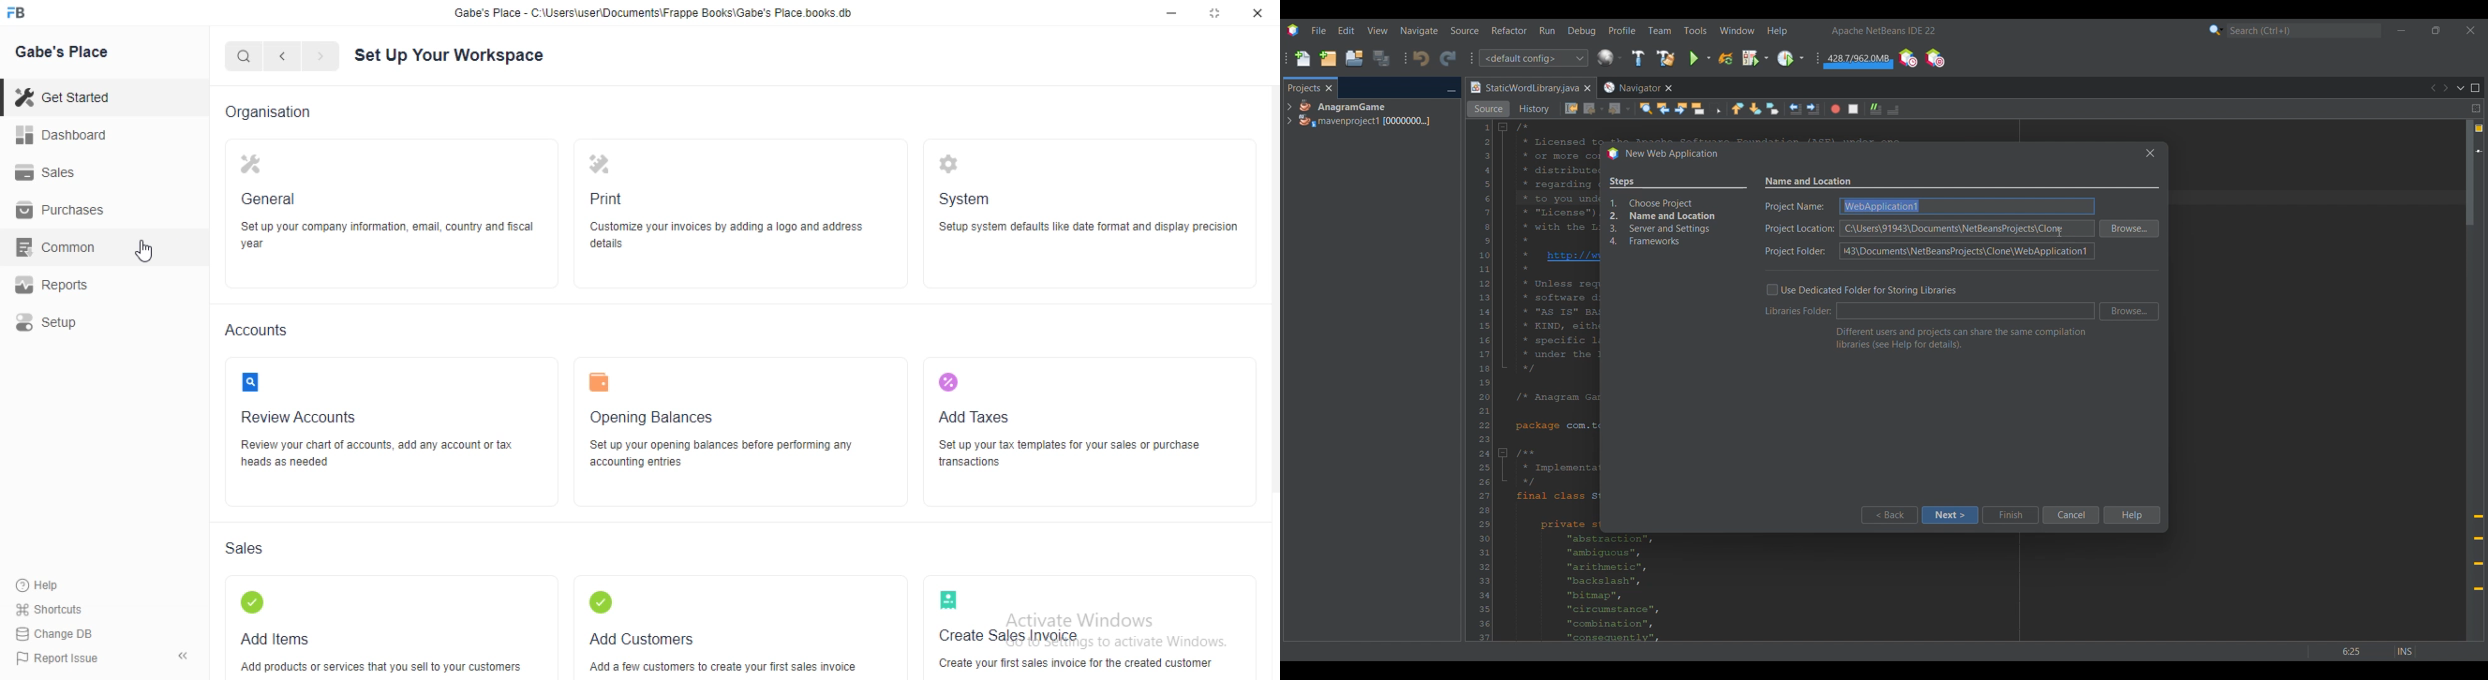 This screenshot has width=2492, height=700. Describe the element at coordinates (947, 599) in the screenshot. I see `logo` at that location.